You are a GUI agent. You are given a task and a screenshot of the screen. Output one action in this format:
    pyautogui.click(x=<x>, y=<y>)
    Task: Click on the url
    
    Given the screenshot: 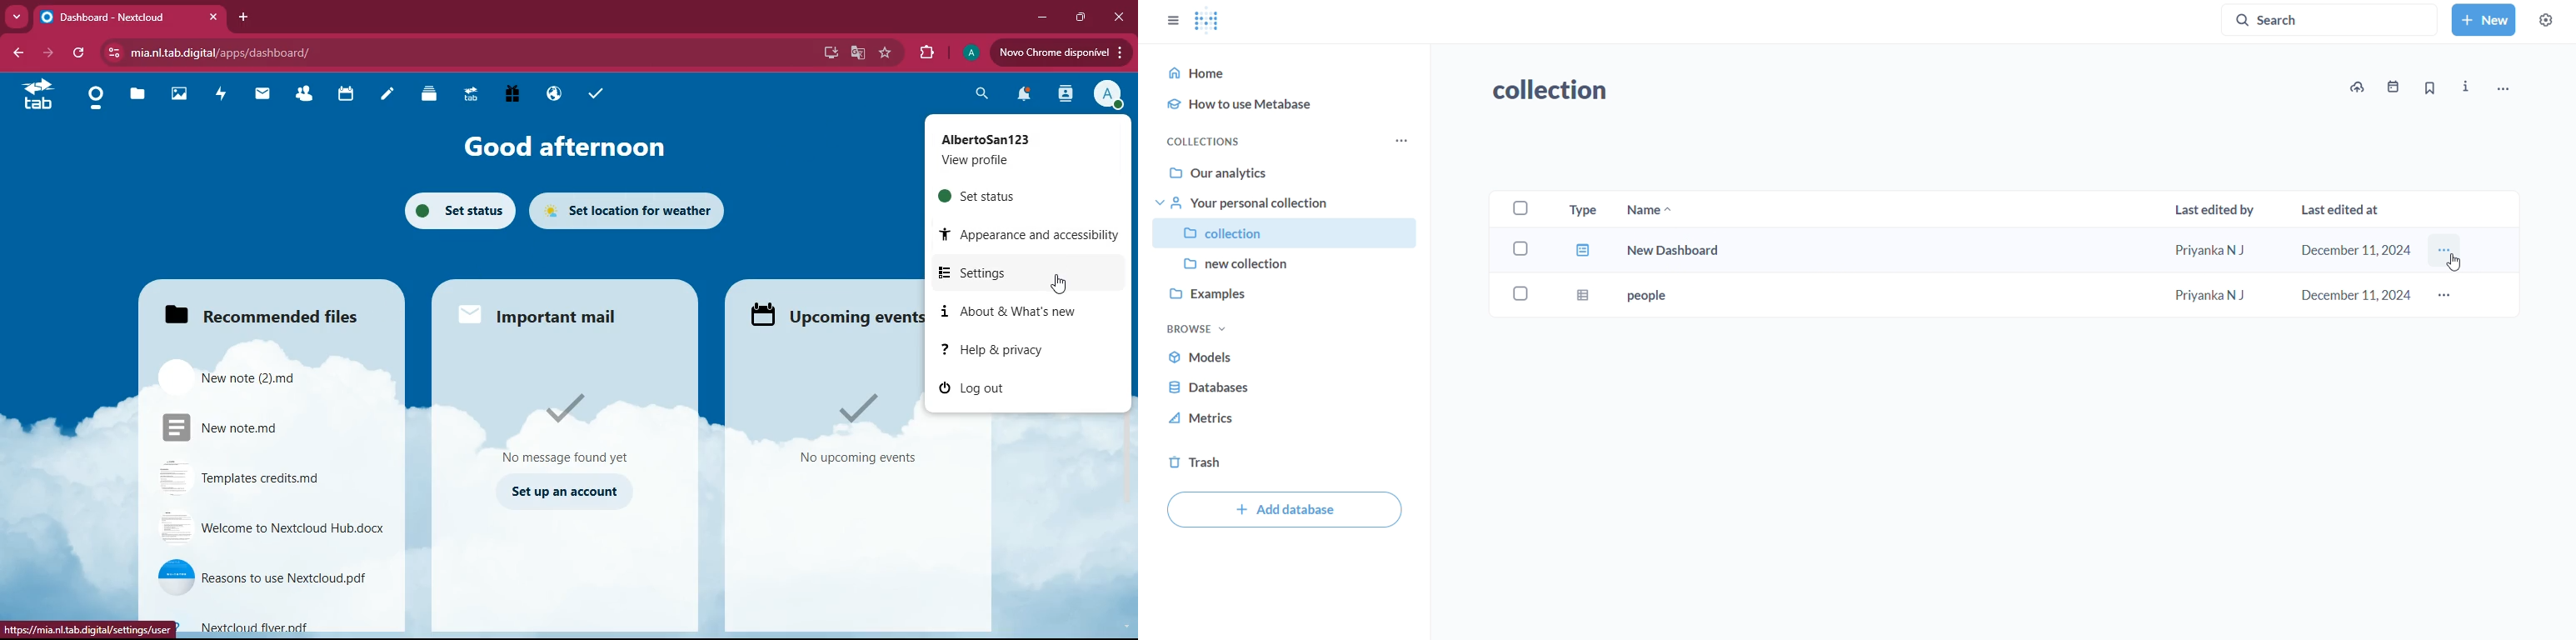 What is the action you would take?
    pyautogui.click(x=92, y=628)
    